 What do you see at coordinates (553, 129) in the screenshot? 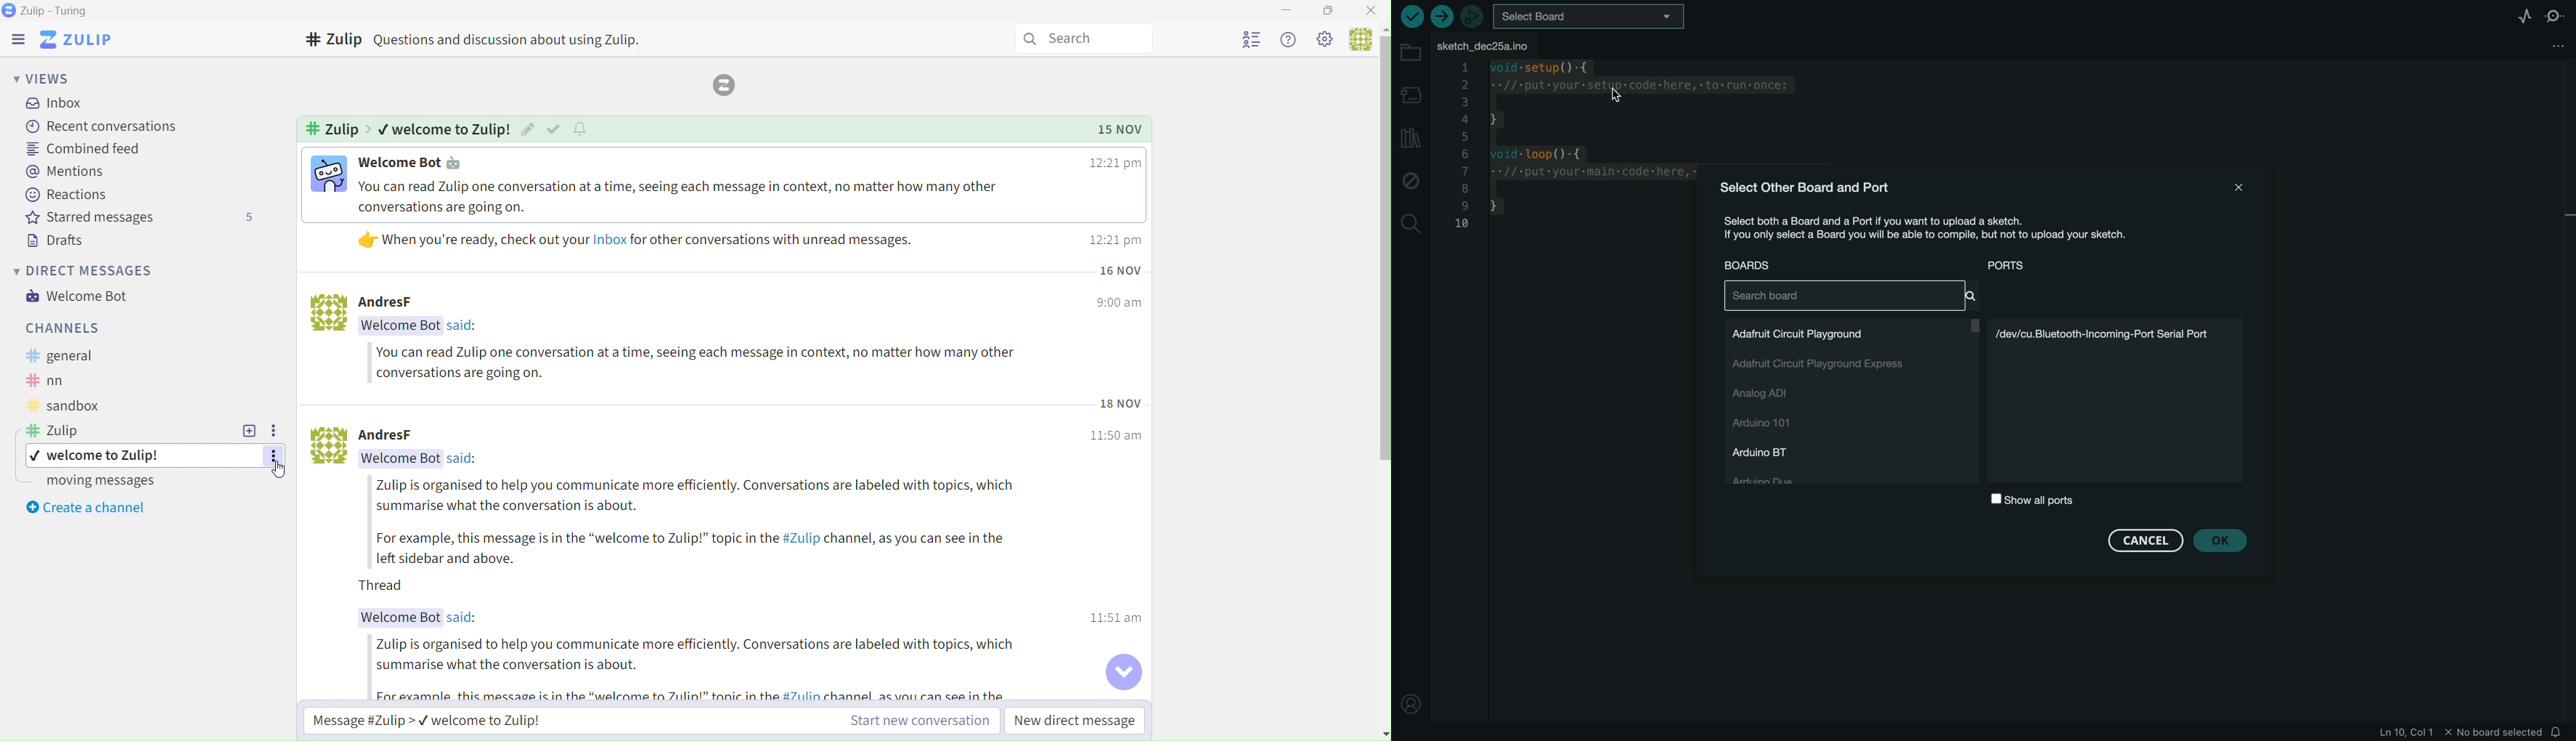
I see `Check` at bounding box center [553, 129].